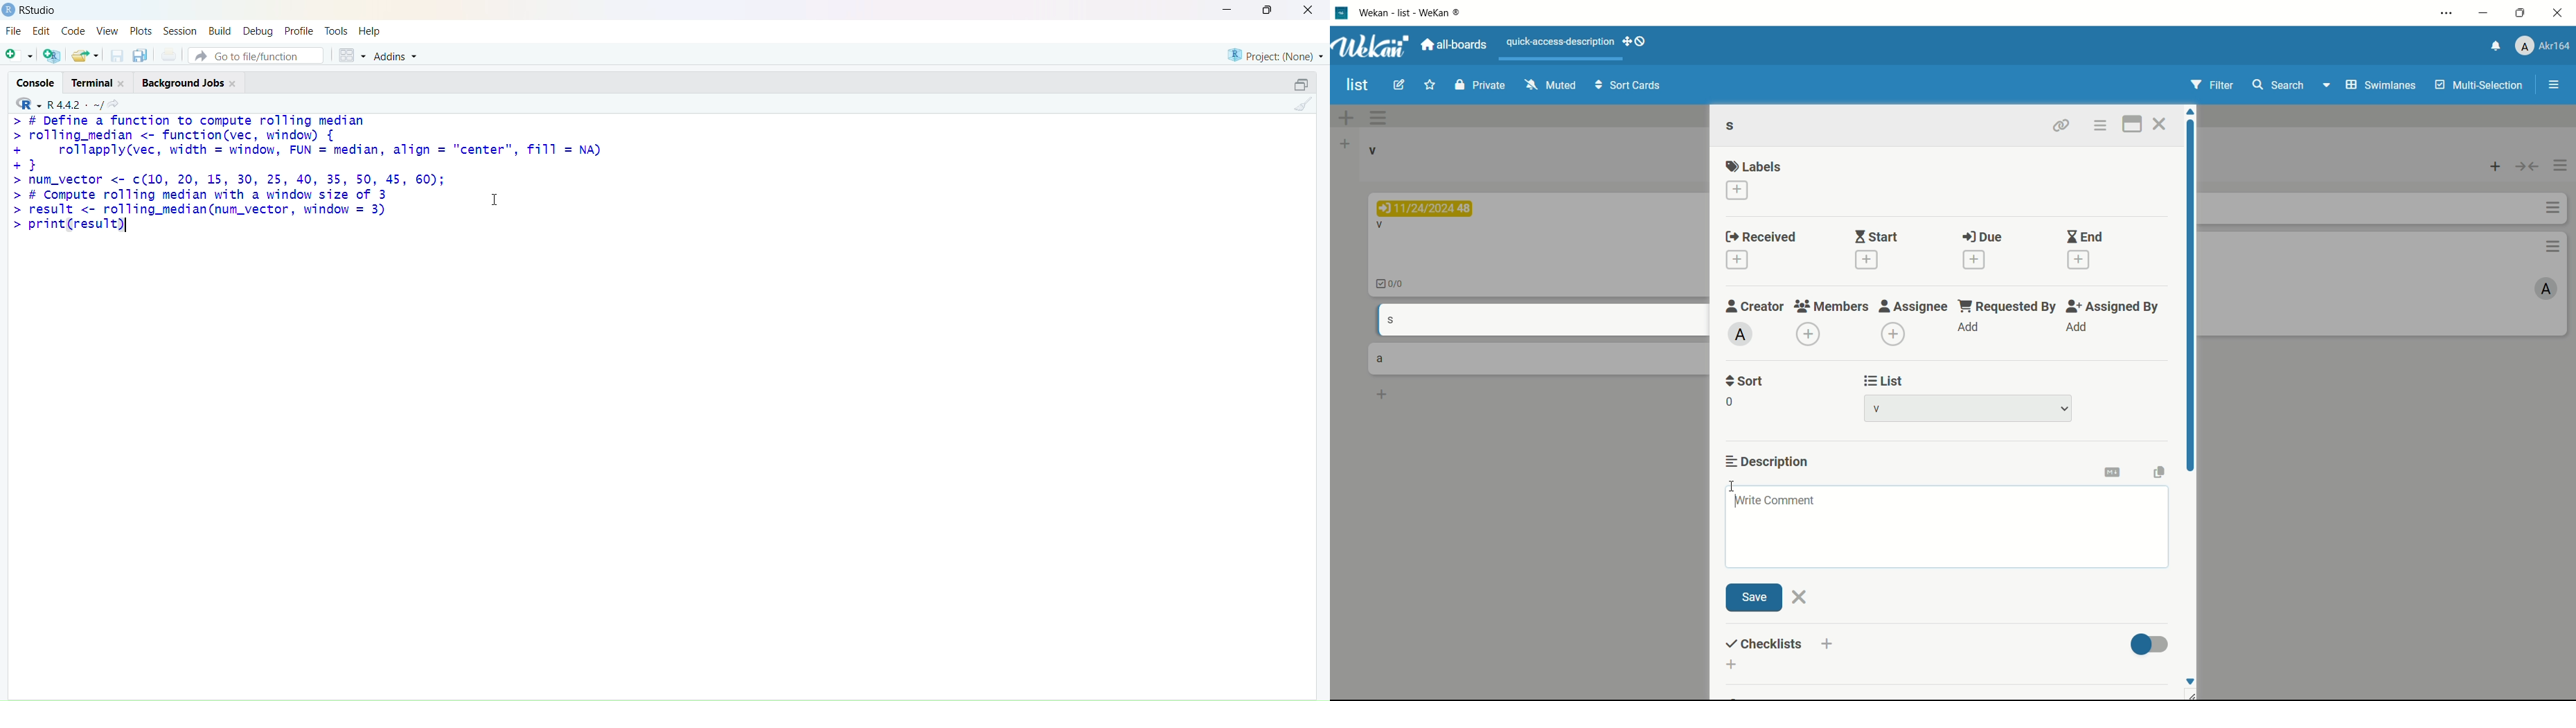 The image size is (2576, 728). What do you see at coordinates (1308, 9) in the screenshot?
I see `close` at bounding box center [1308, 9].